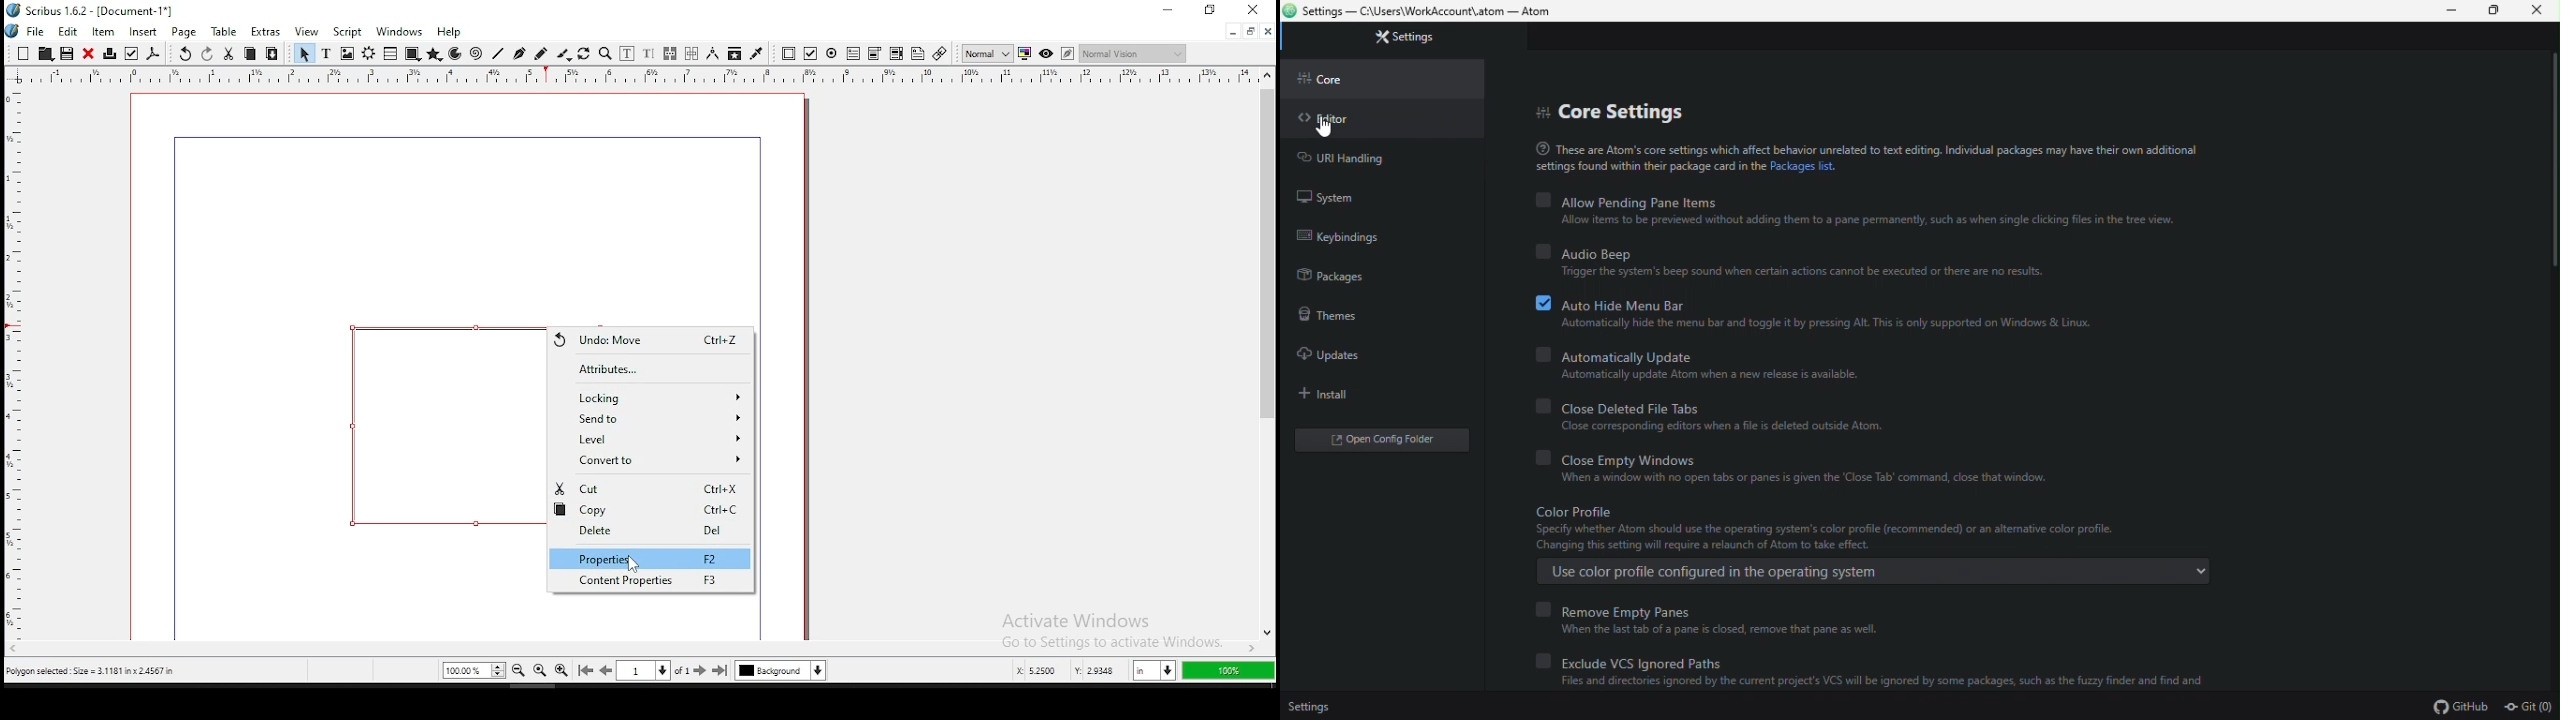 This screenshot has height=728, width=2576. I want to click on bezier curve, so click(519, 54).